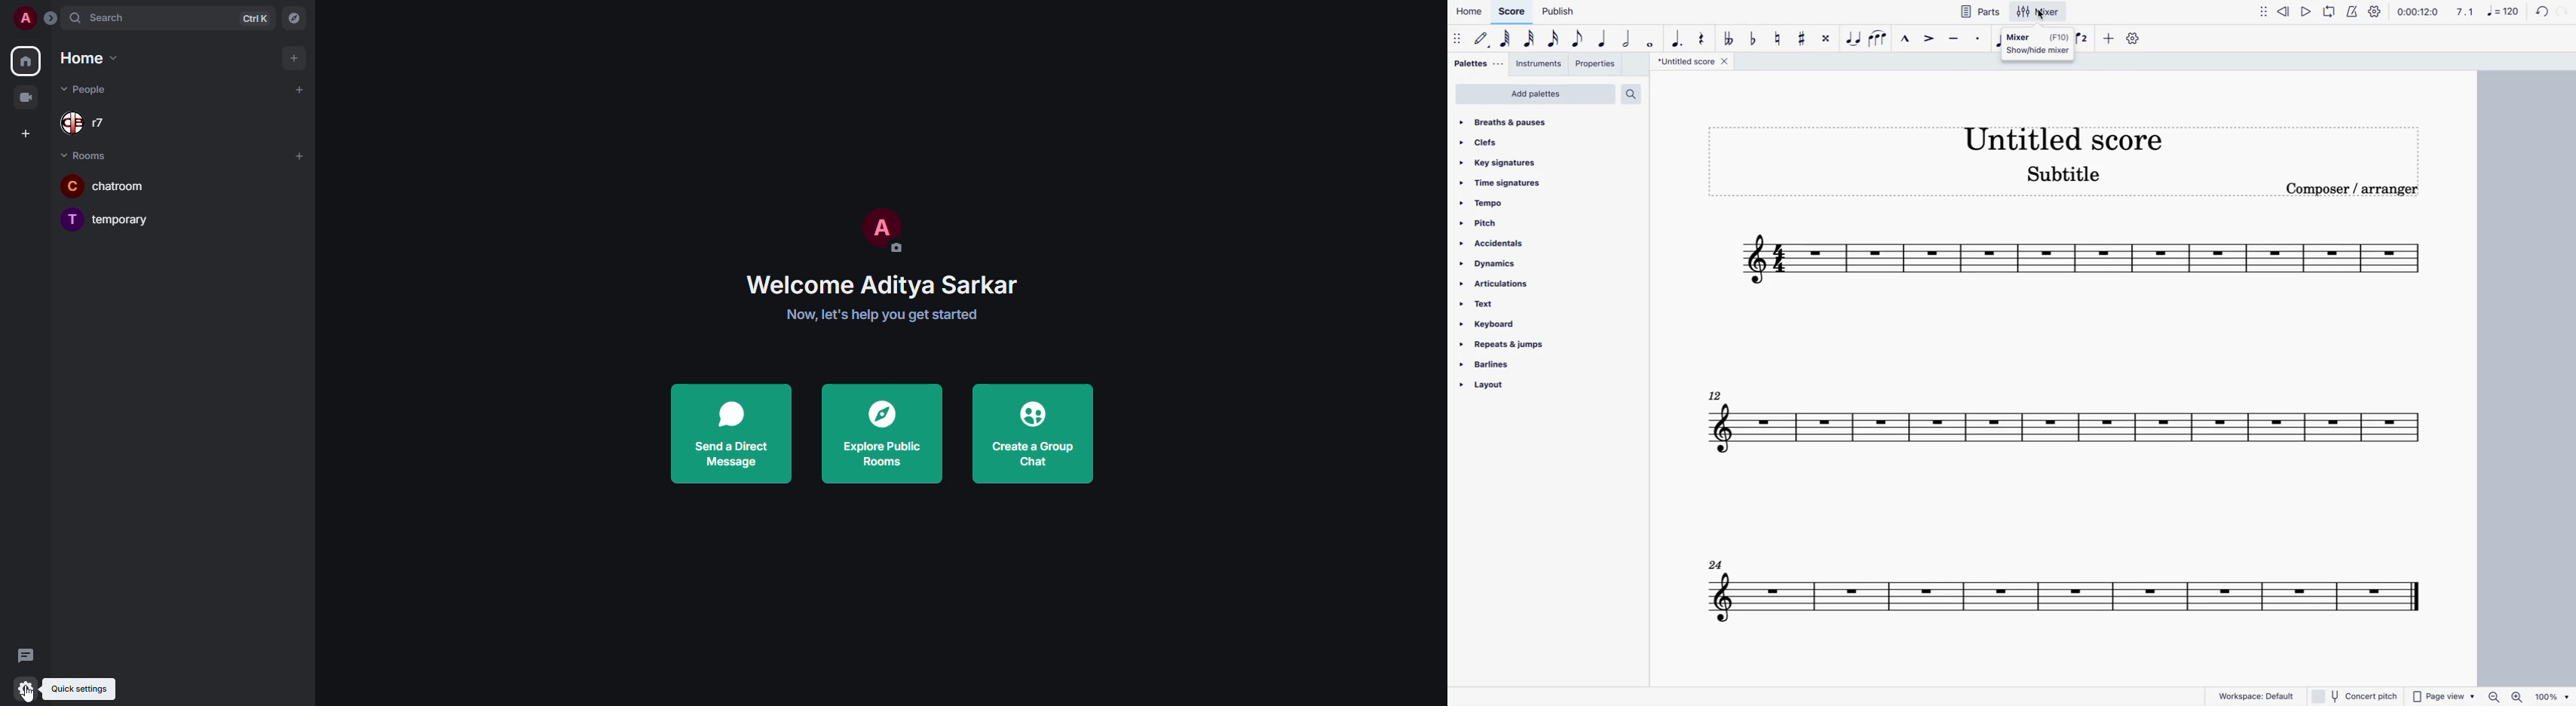  I want to click on zoom percentage, so click(2553, 697).